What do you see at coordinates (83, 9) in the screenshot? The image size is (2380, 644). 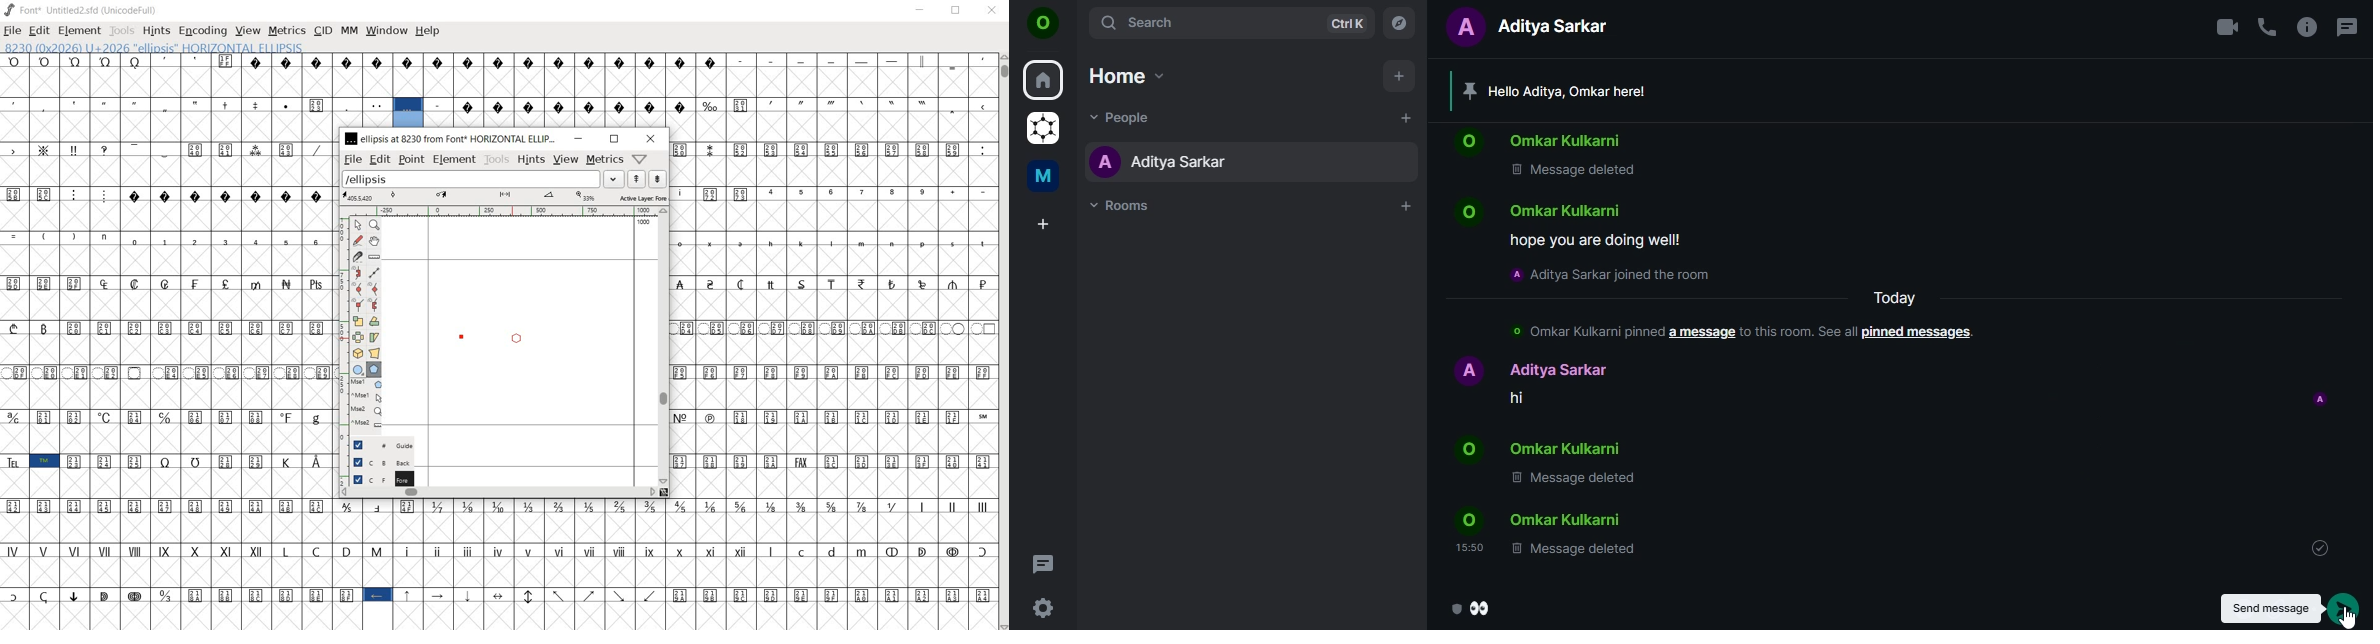 I see `FONT*UNTITLED2.SFD (UNICODEFULL)` at bounding box center [83, 9].